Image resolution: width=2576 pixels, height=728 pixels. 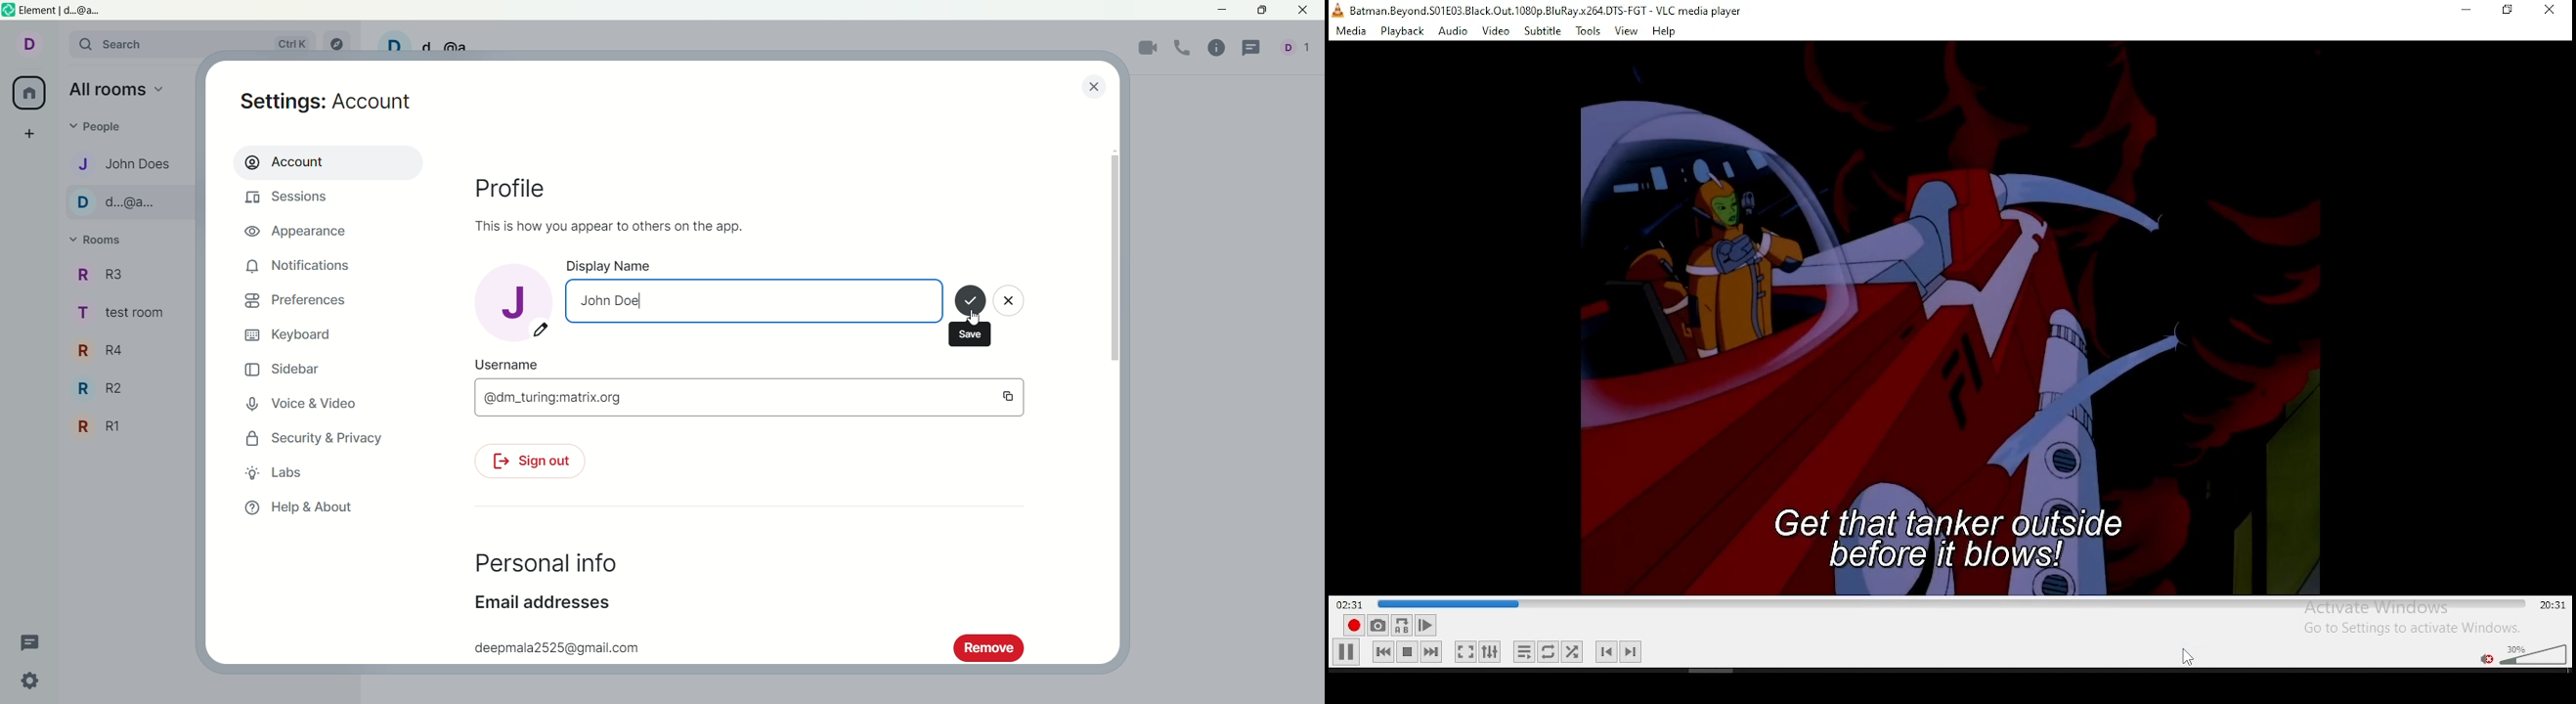 What do you see at coordinates (302, 233) in the screenshot?
I see `appearance` at bounding box center [302, 233].